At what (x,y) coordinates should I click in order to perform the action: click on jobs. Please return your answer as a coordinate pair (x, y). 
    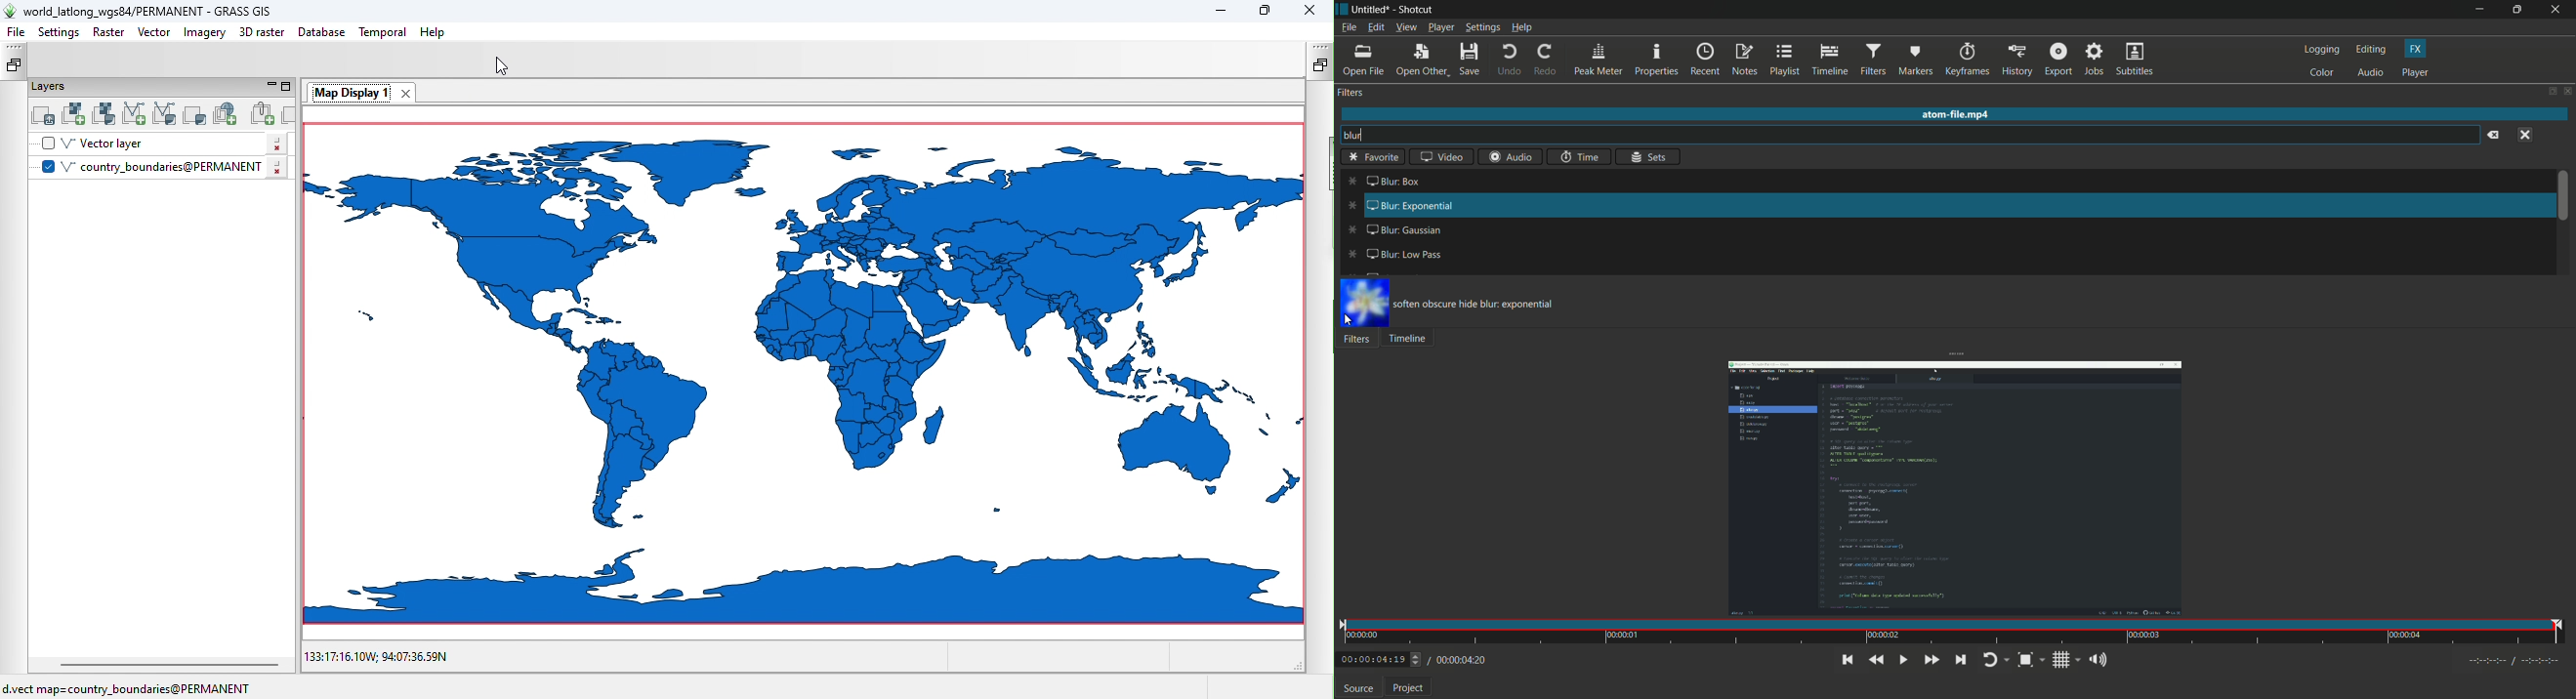
    Looking at the image, I should click on (2092, 60).